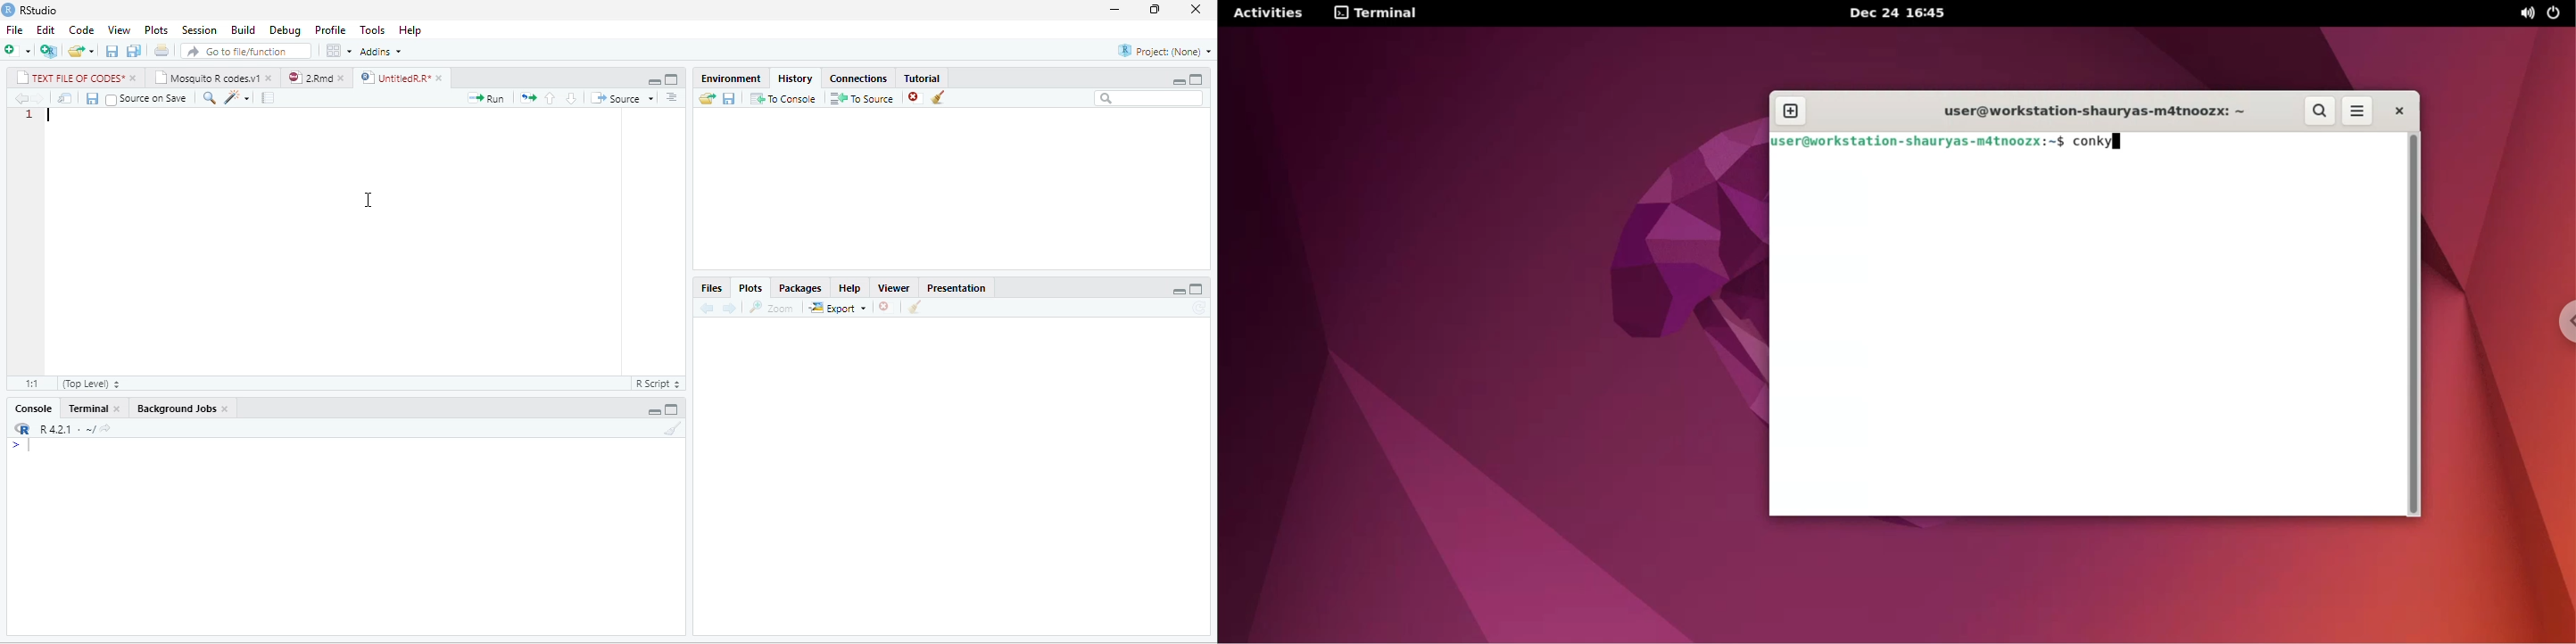 Image resolution: width=2576 pixels, height=644 pixels. Describe the element at coordinates (1196, 79) in the screenshot. I see `Maximize` at that location.